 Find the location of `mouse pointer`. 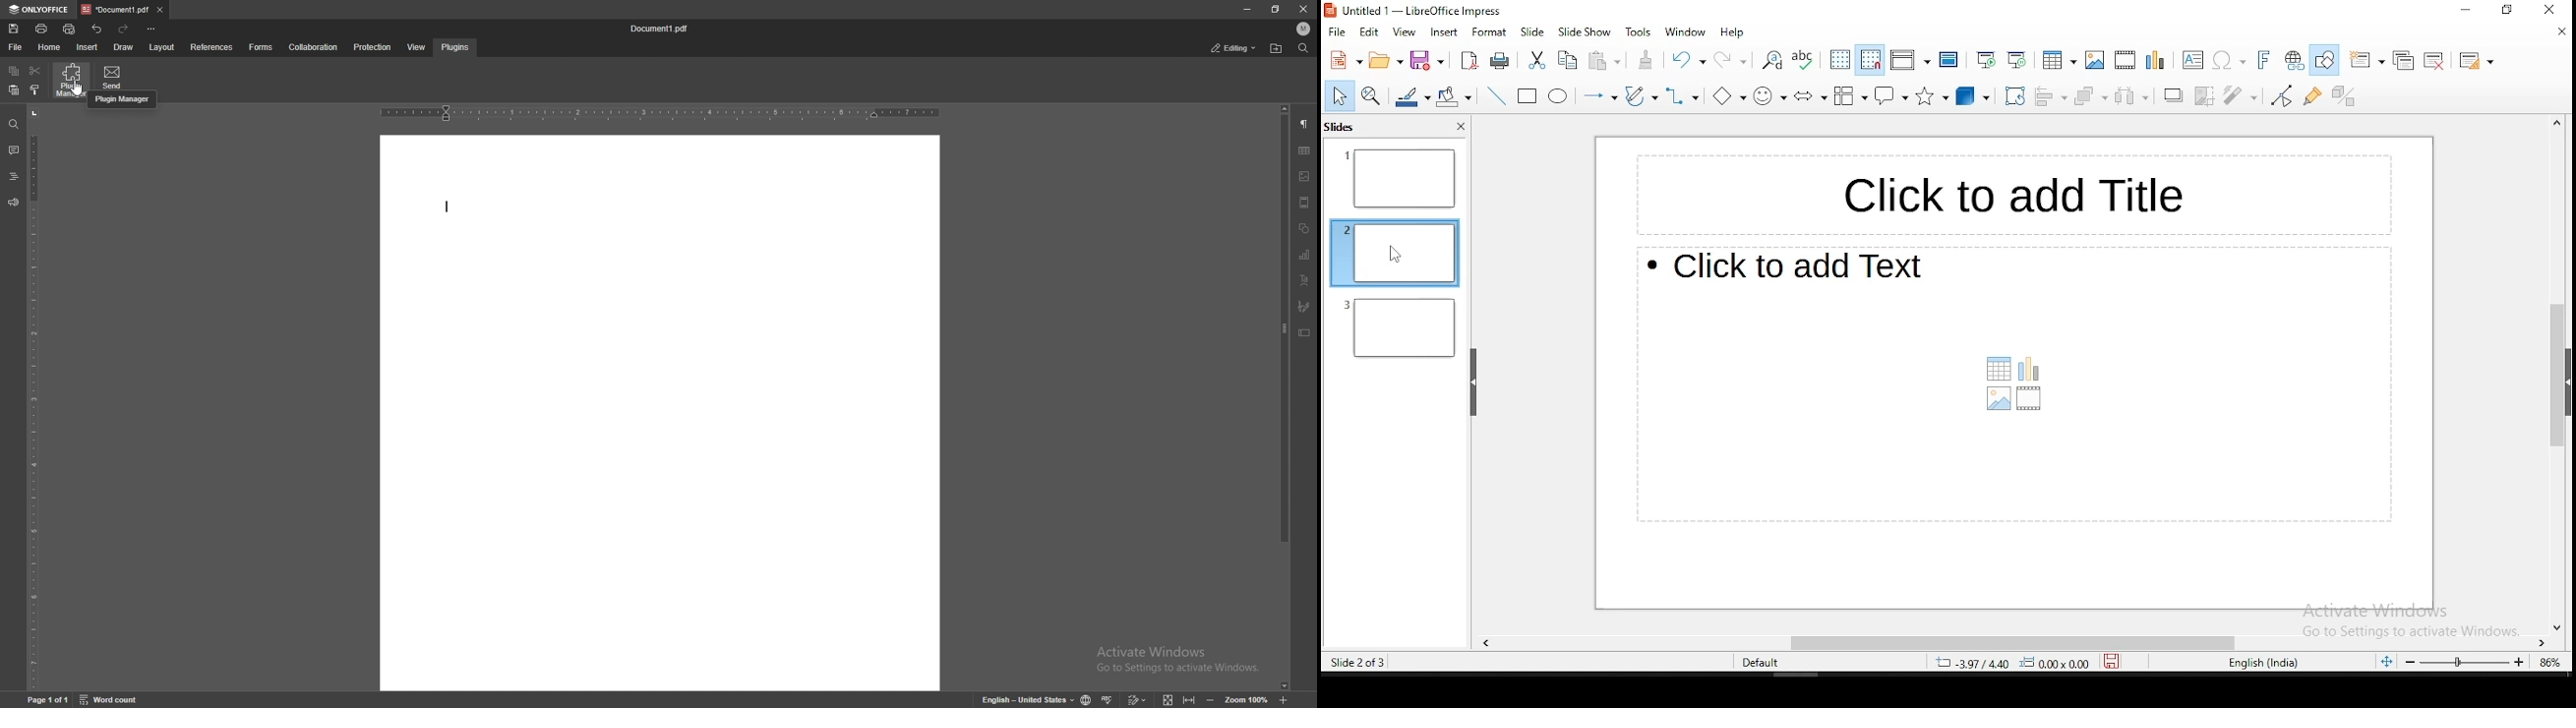

mouse pointer is located at coordinates (1395, 255).